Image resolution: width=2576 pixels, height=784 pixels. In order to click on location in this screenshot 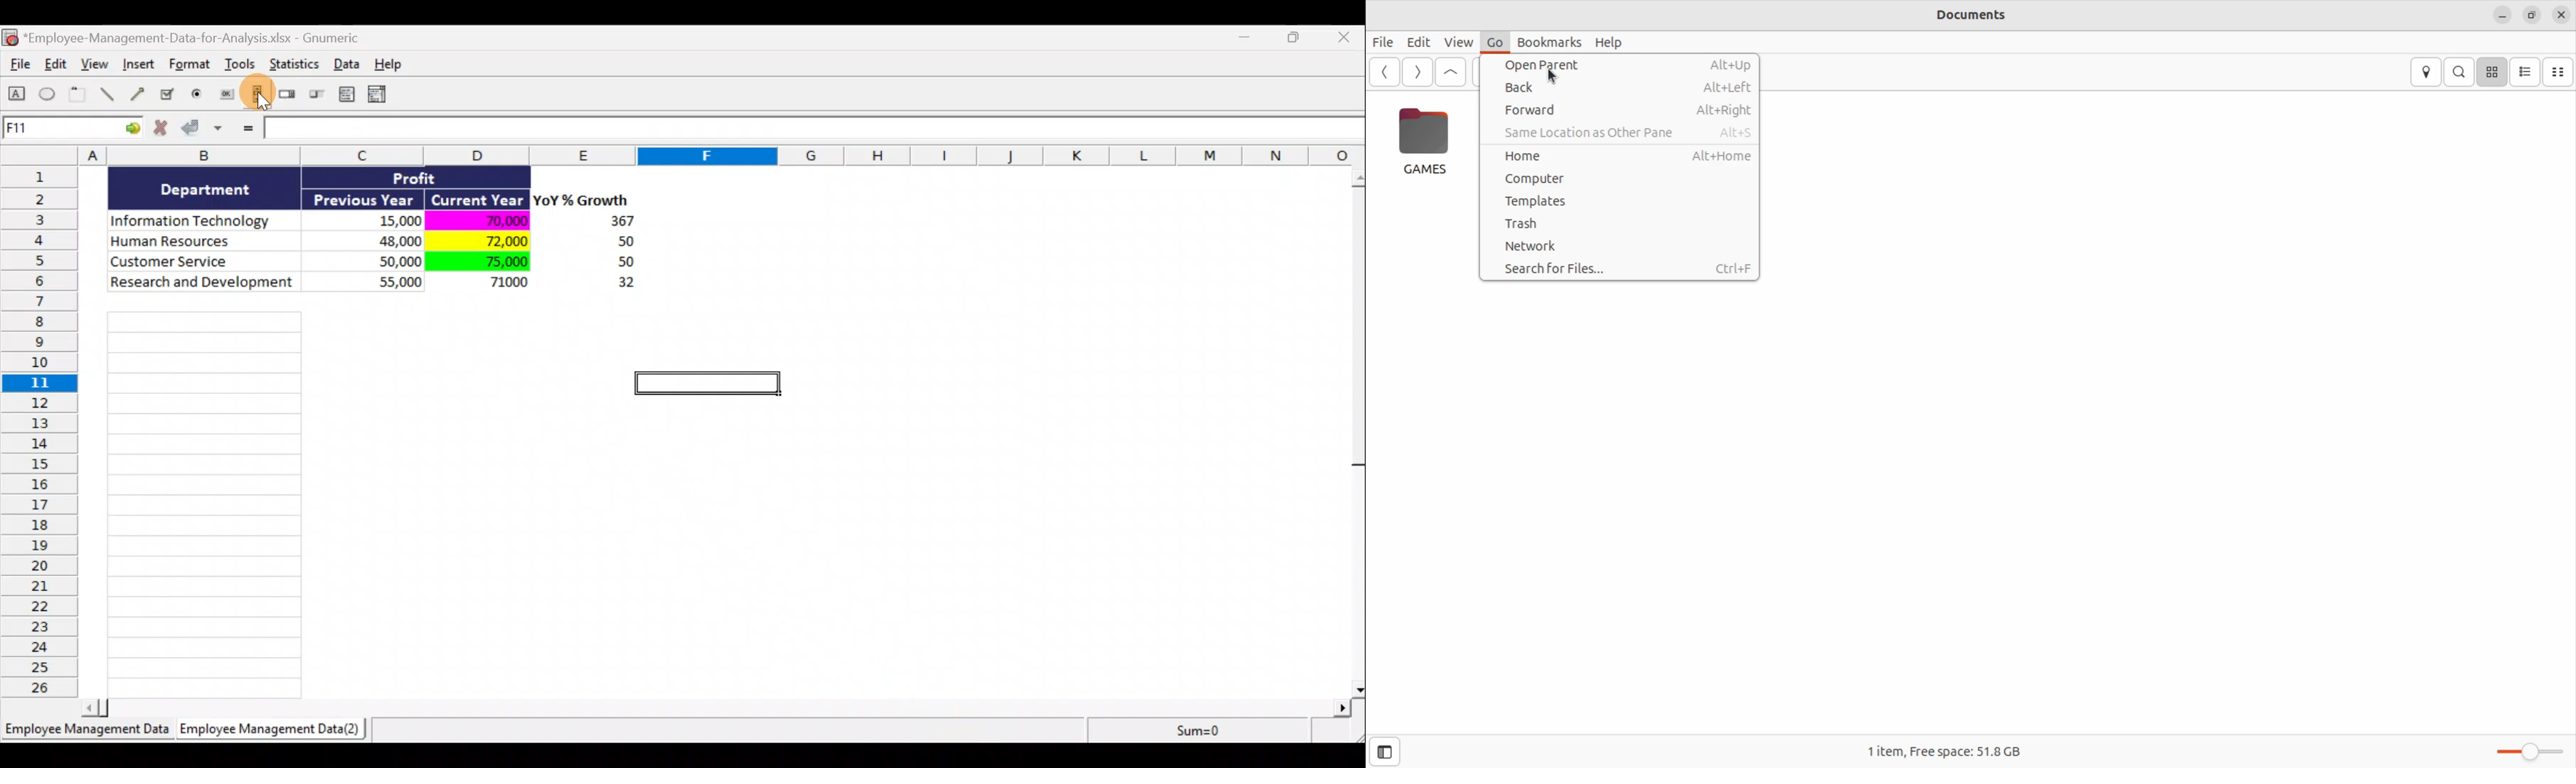, I will do `click(2427, 72)`.